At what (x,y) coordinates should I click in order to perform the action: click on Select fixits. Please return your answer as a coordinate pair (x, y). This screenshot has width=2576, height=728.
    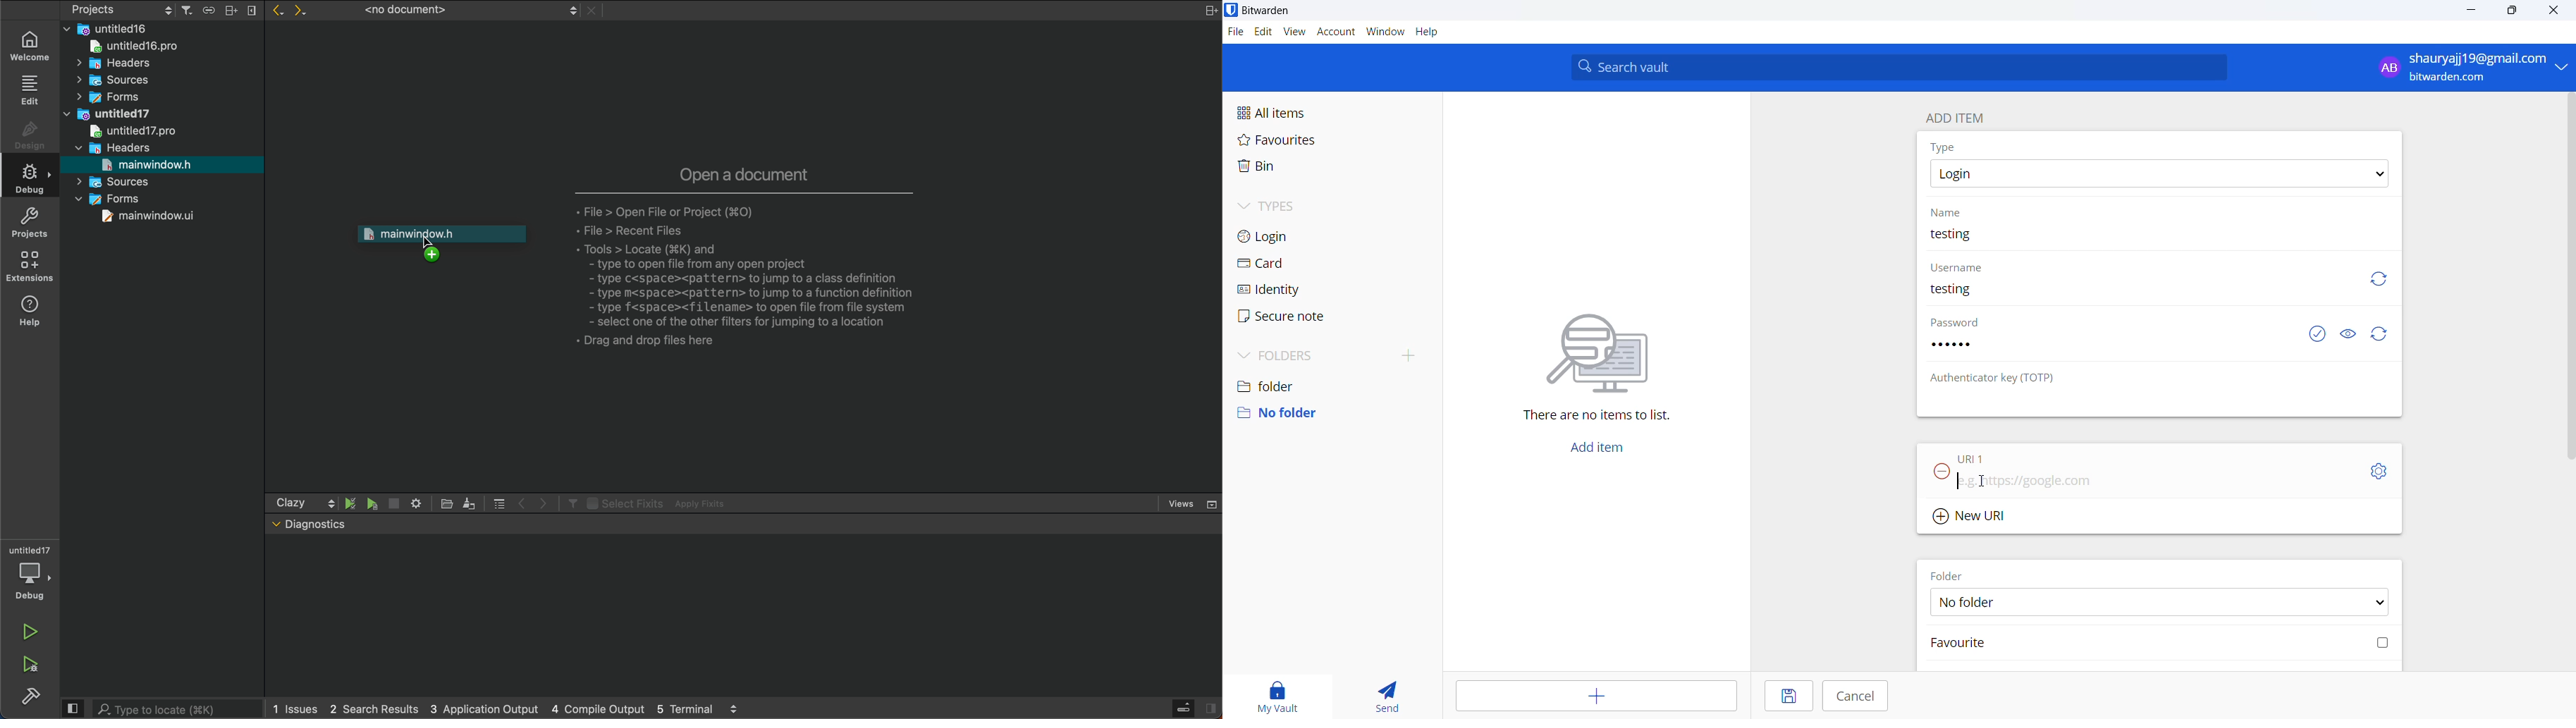
    Looking at the image, I should click on (624, 503).